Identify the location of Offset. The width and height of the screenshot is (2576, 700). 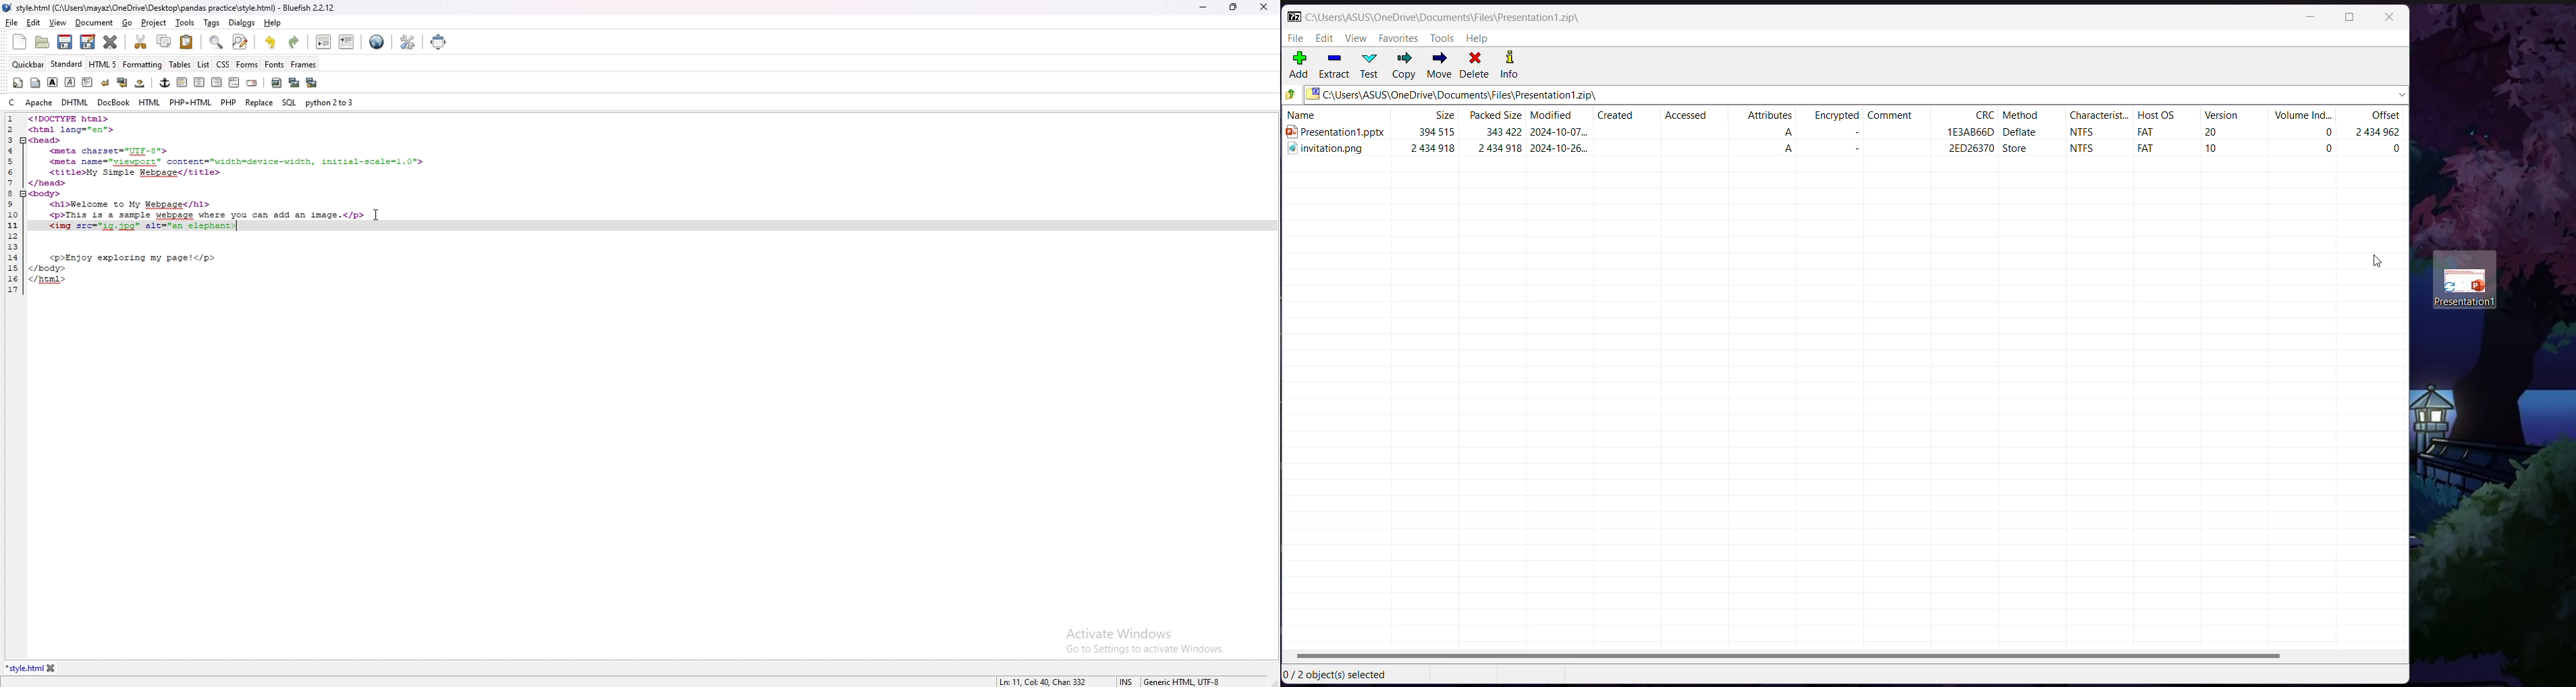
(2384, 116).